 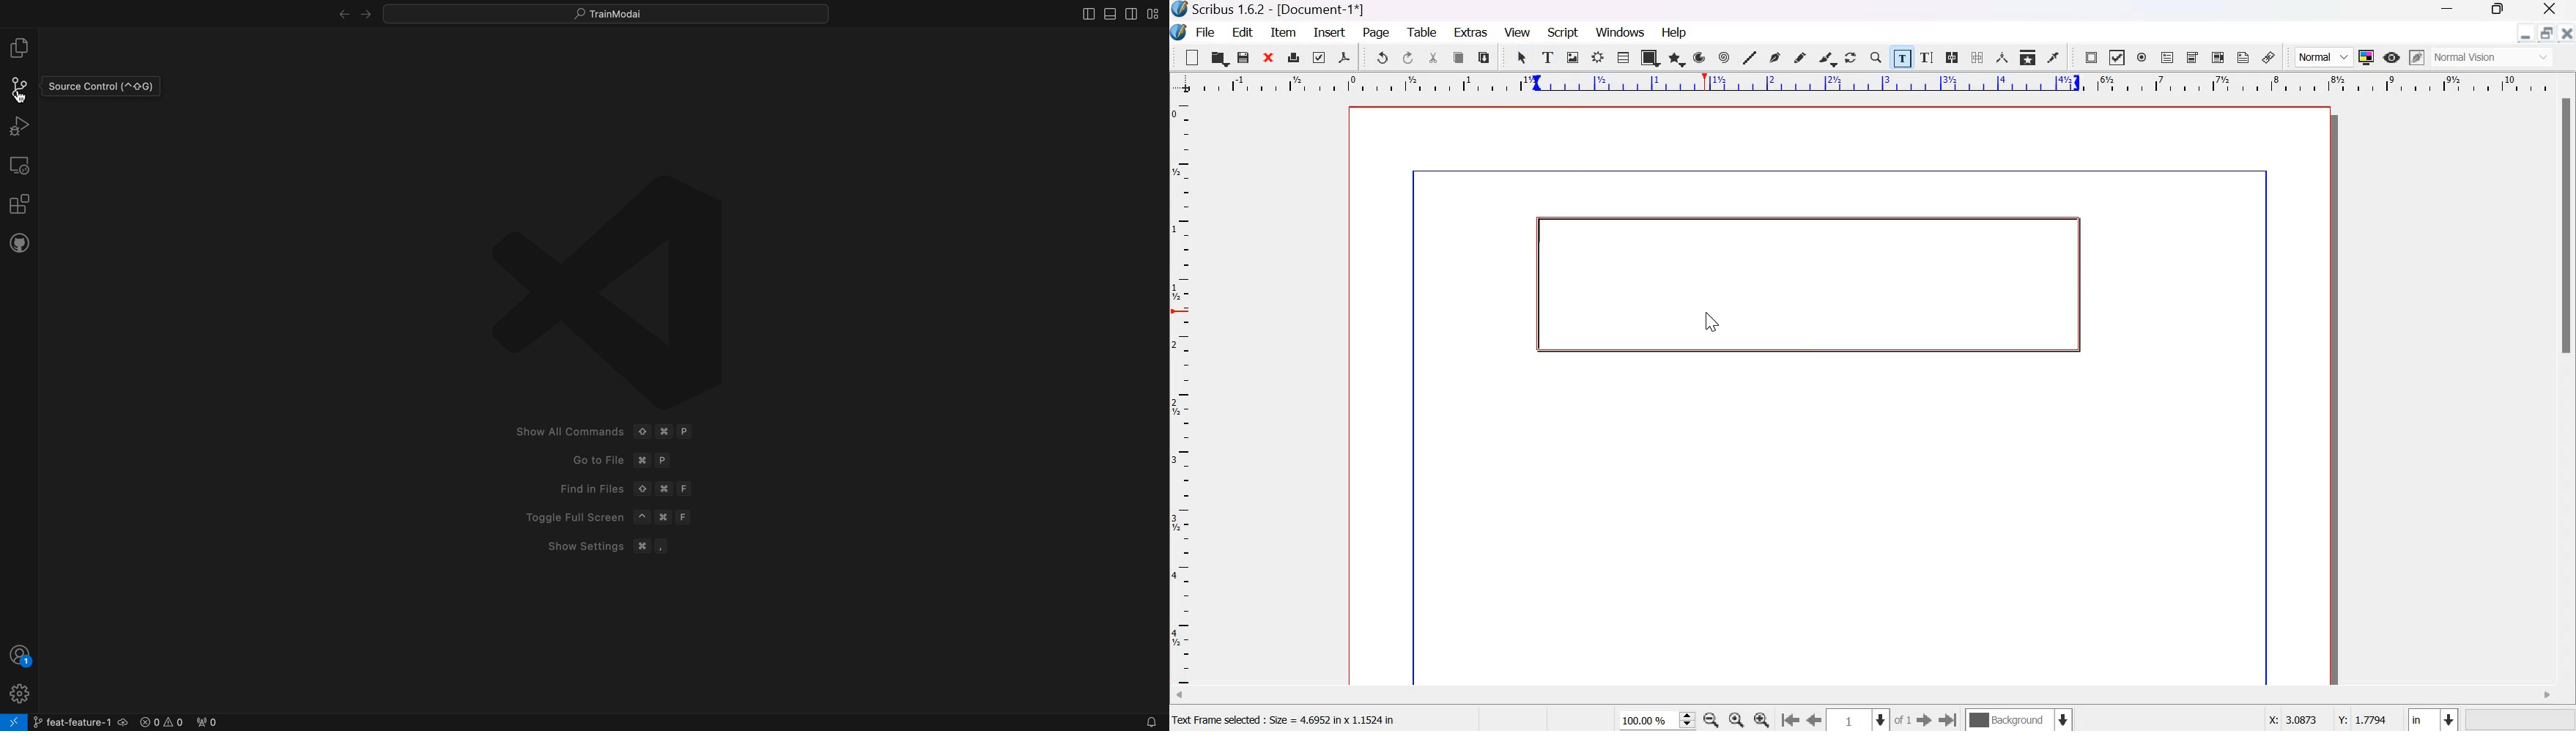 What do you see at coordinates (2243, 57) in the screenshot?
I see `Text Annotation` at bounding box center [2243, 57].